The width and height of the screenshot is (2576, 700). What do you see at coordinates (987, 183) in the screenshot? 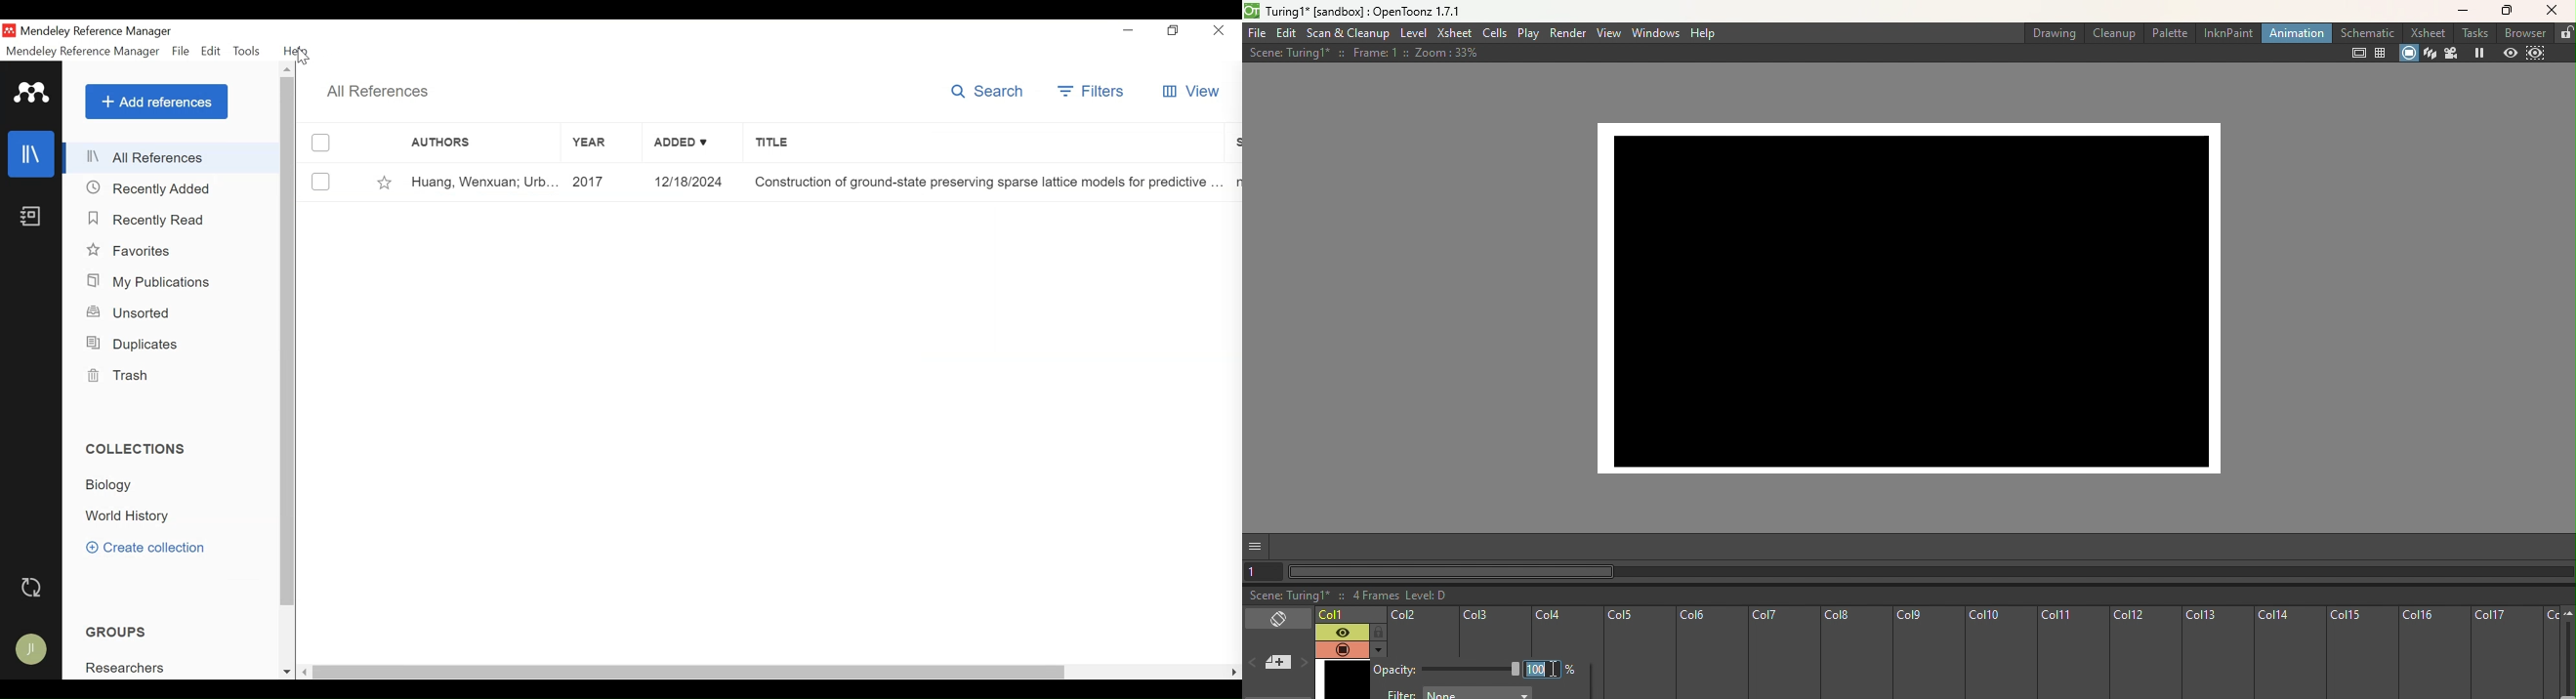
I see `Title` at bounding box center [987, 183].